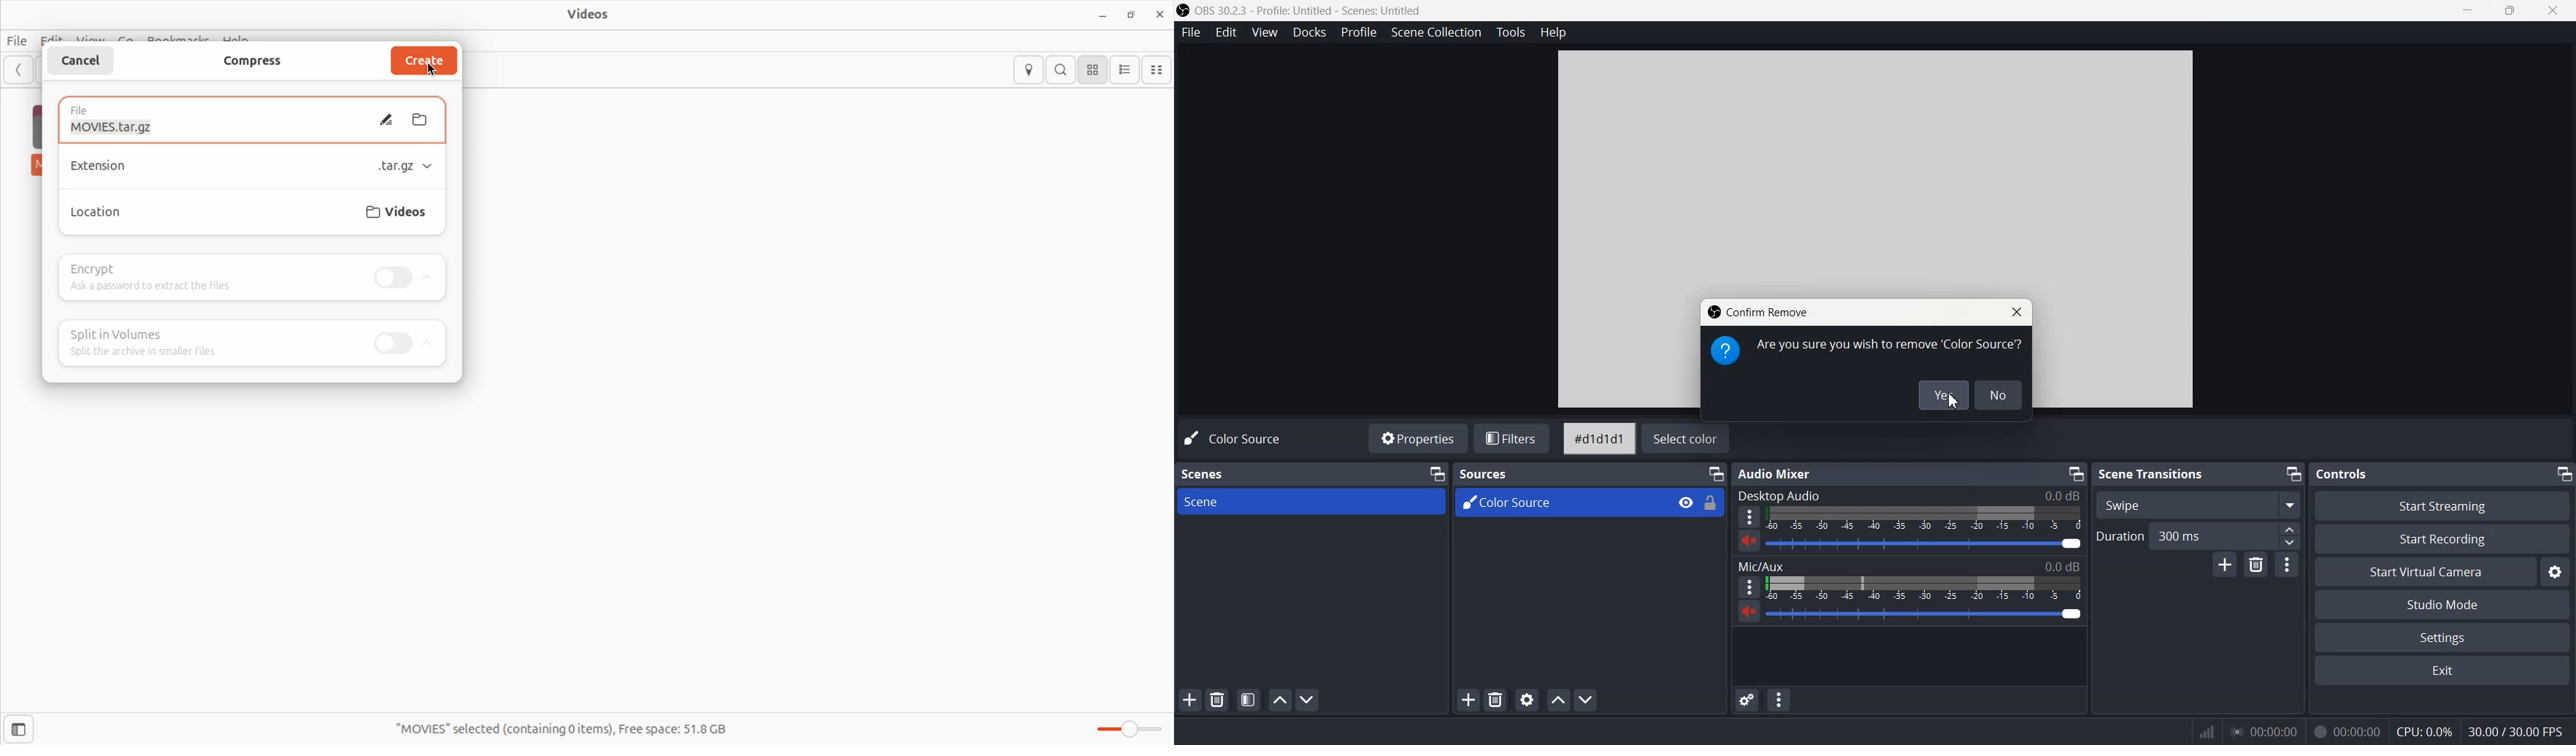 This screenshot has width=2576, height=756. Describe the element at coordinates (1510, 32) in the screenshot. I see `Tools` at that location.